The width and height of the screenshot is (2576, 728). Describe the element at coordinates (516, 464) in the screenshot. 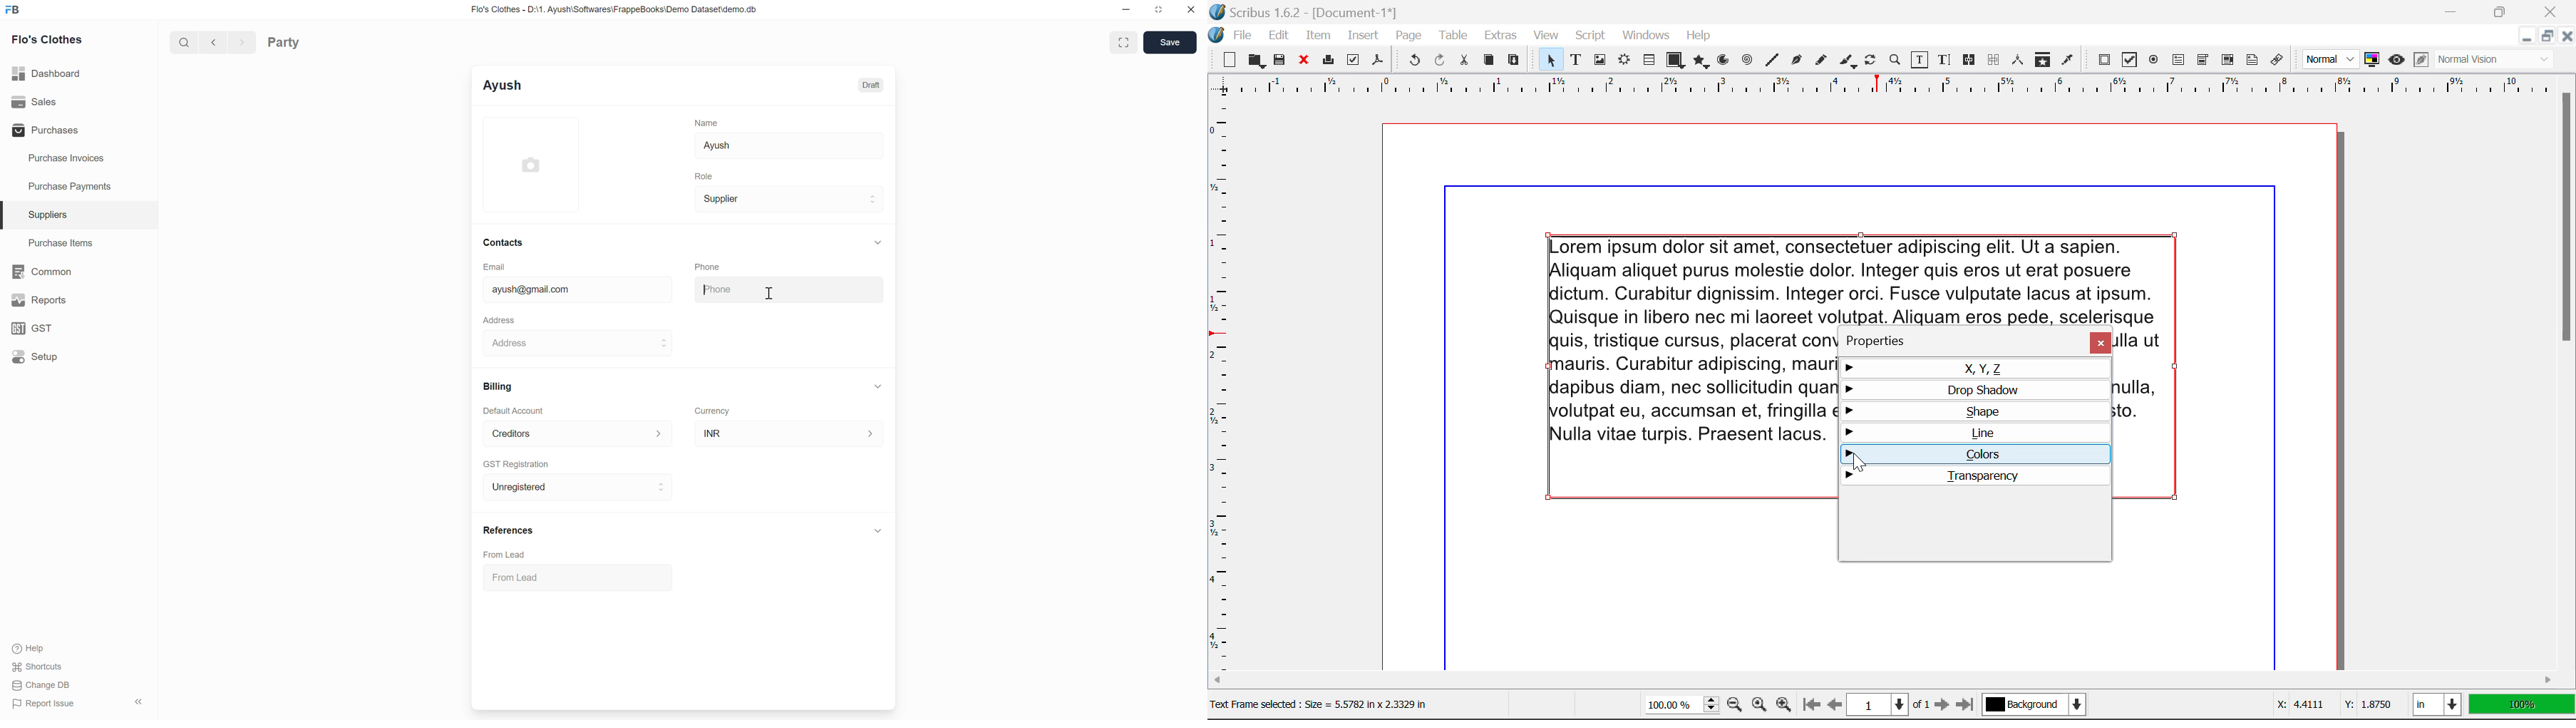

I see `GST Registration` at that location.